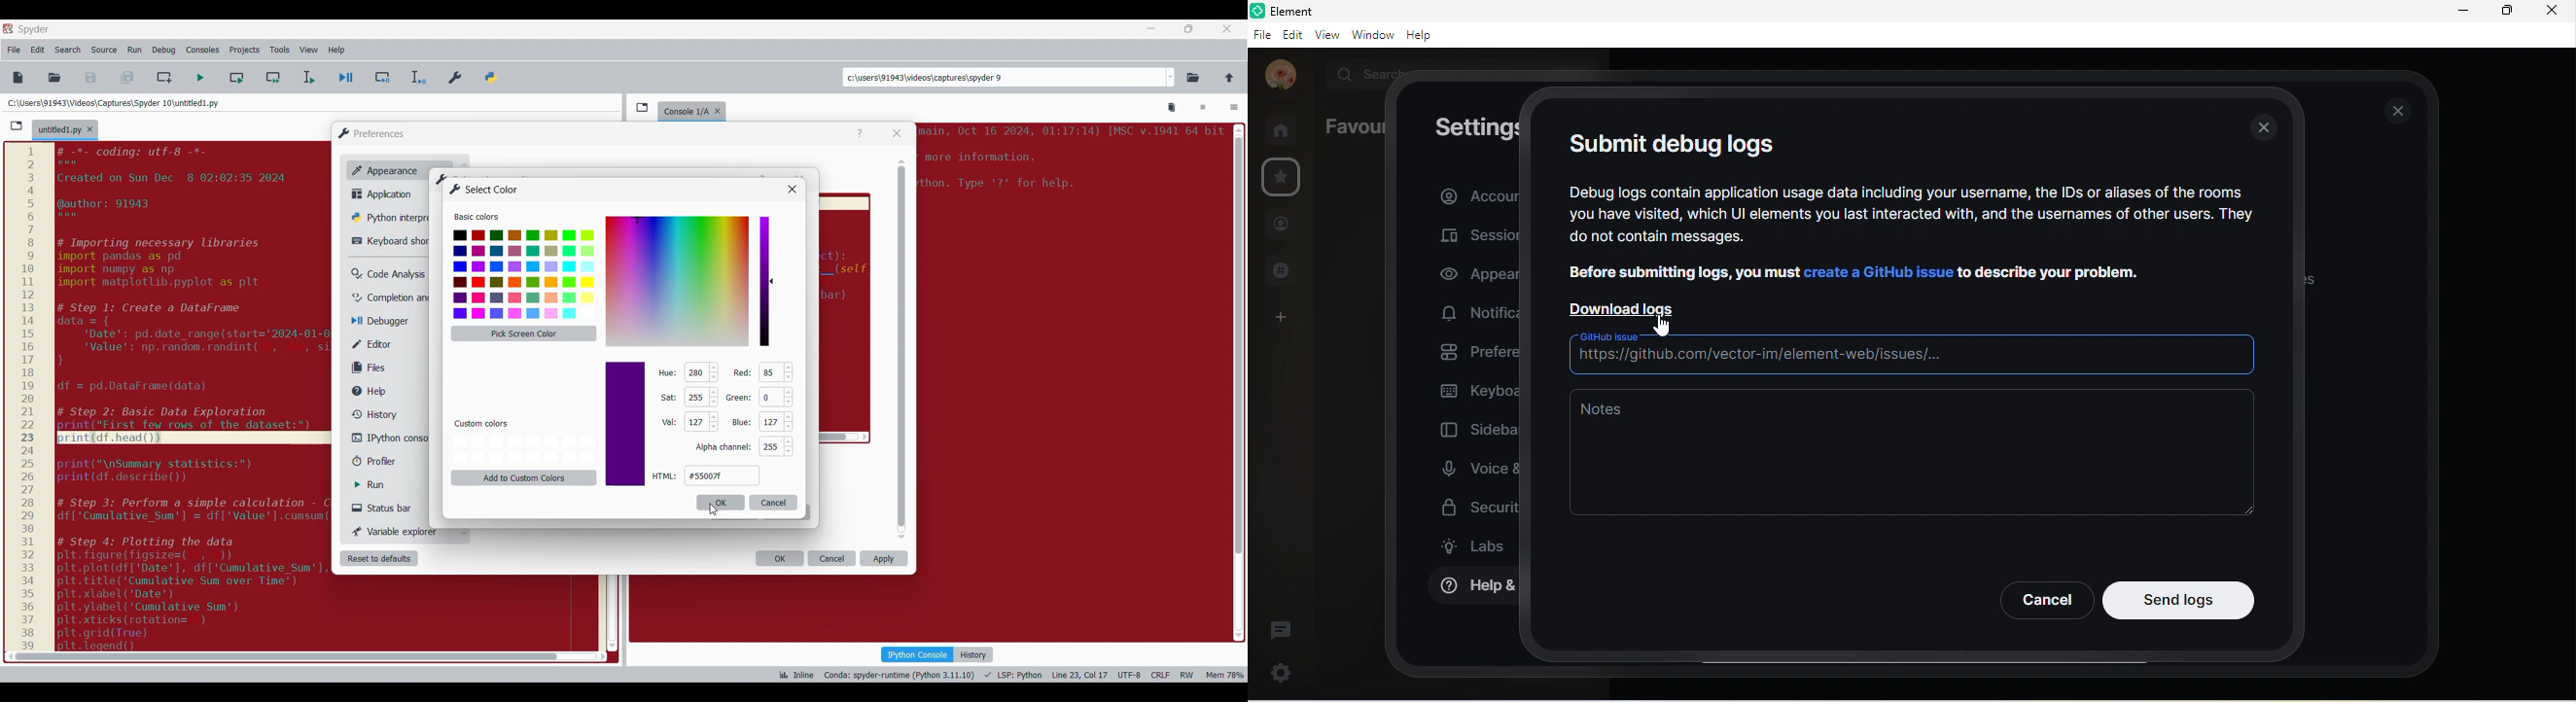 The height and width of the screenshot is (728, 2576). What do you see at coordinates (774, 276) in the screenshot?
I see `Indiacte color position in color scale` at bounding box center [774, 276].